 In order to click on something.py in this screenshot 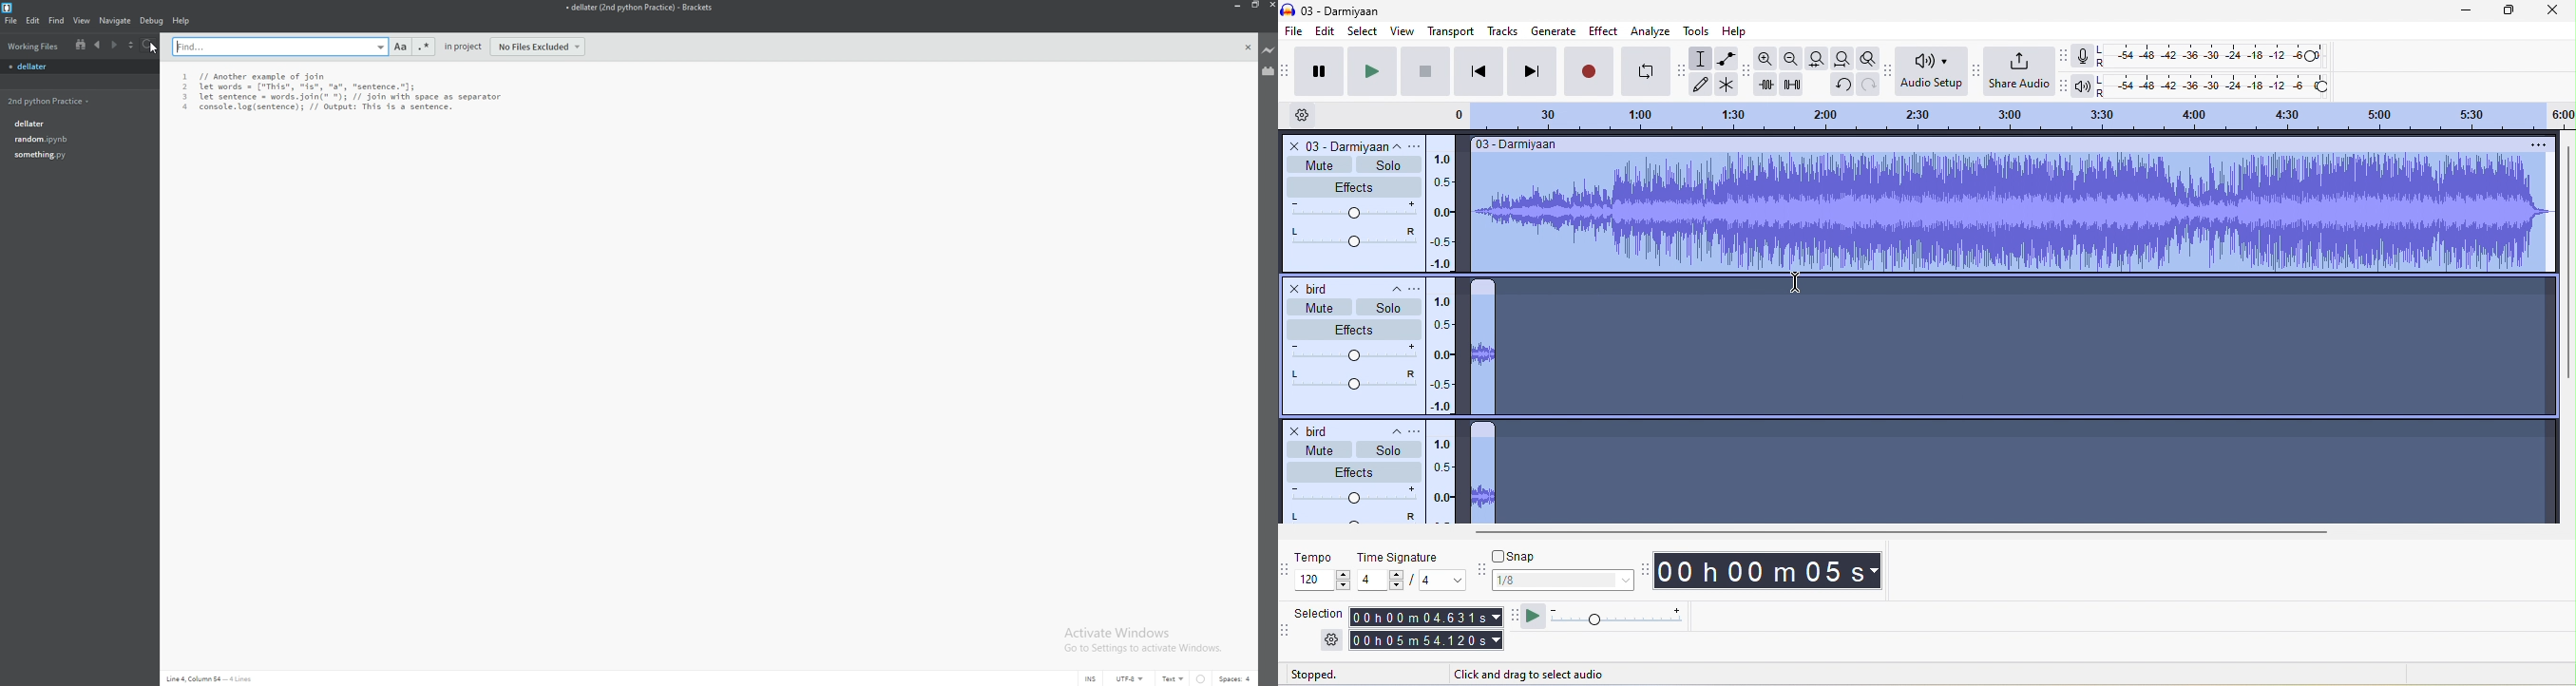, I will do `click(76, 155)`.